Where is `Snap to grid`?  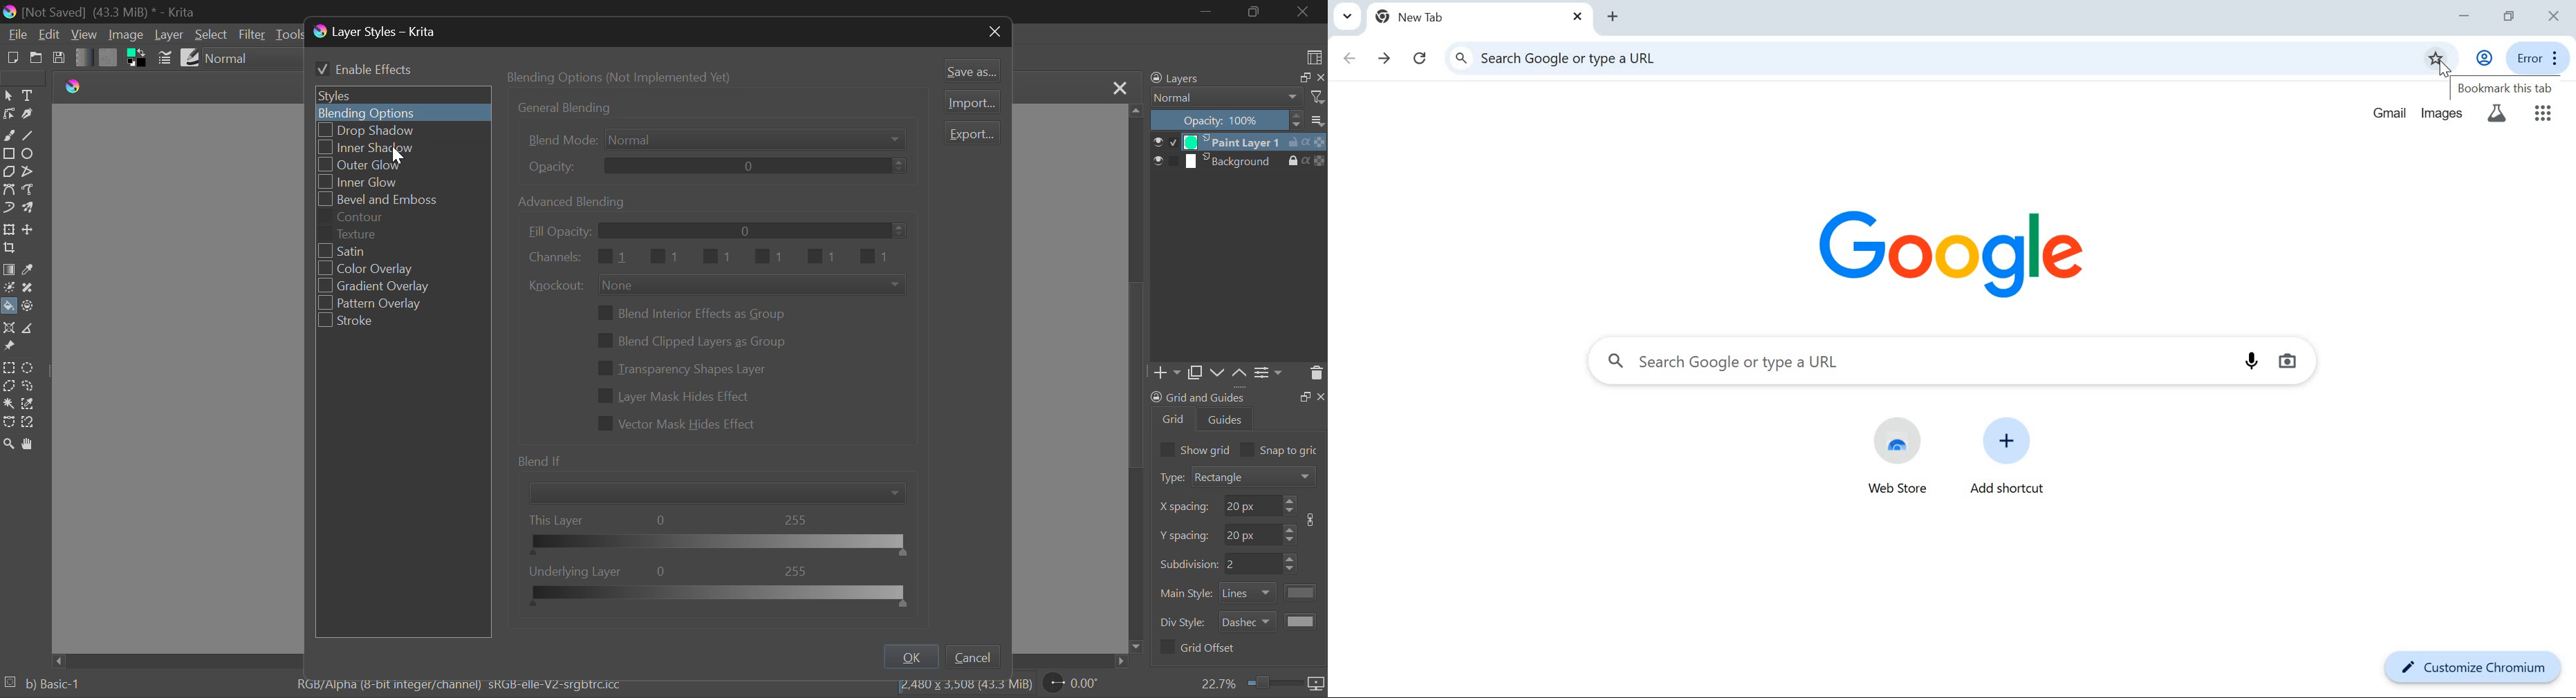 Snap to grid is located at coordinates (1282, 449).